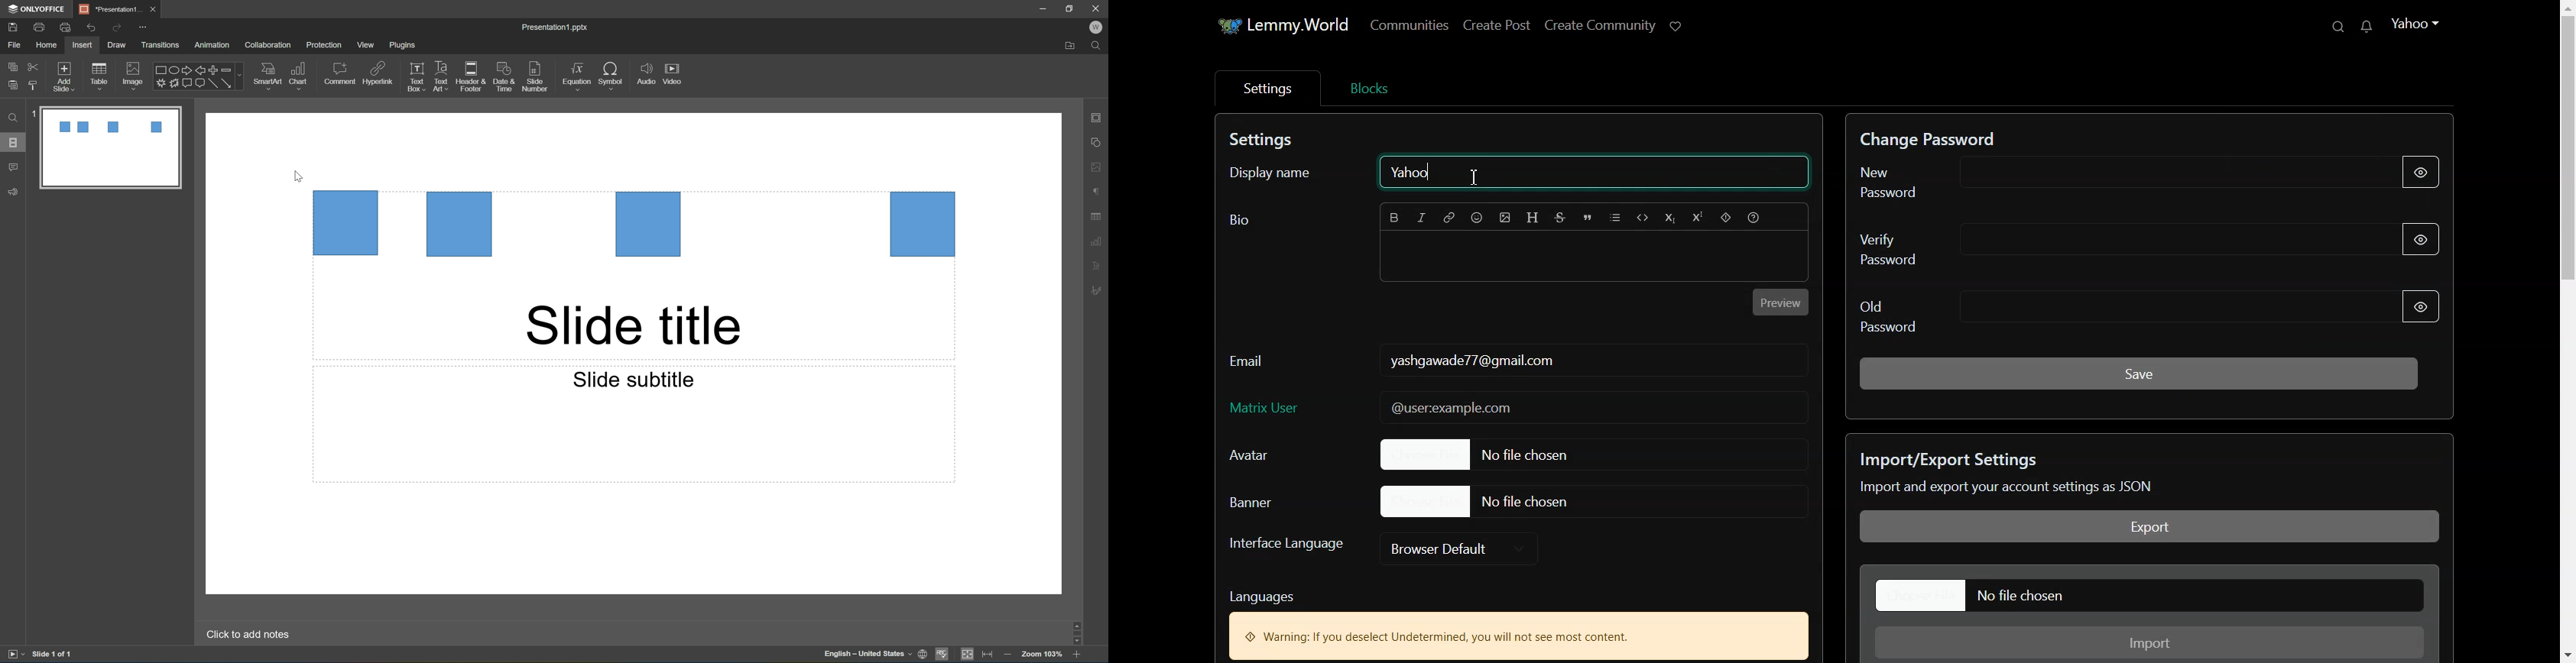  I want to click on audio, so click(644, 75).